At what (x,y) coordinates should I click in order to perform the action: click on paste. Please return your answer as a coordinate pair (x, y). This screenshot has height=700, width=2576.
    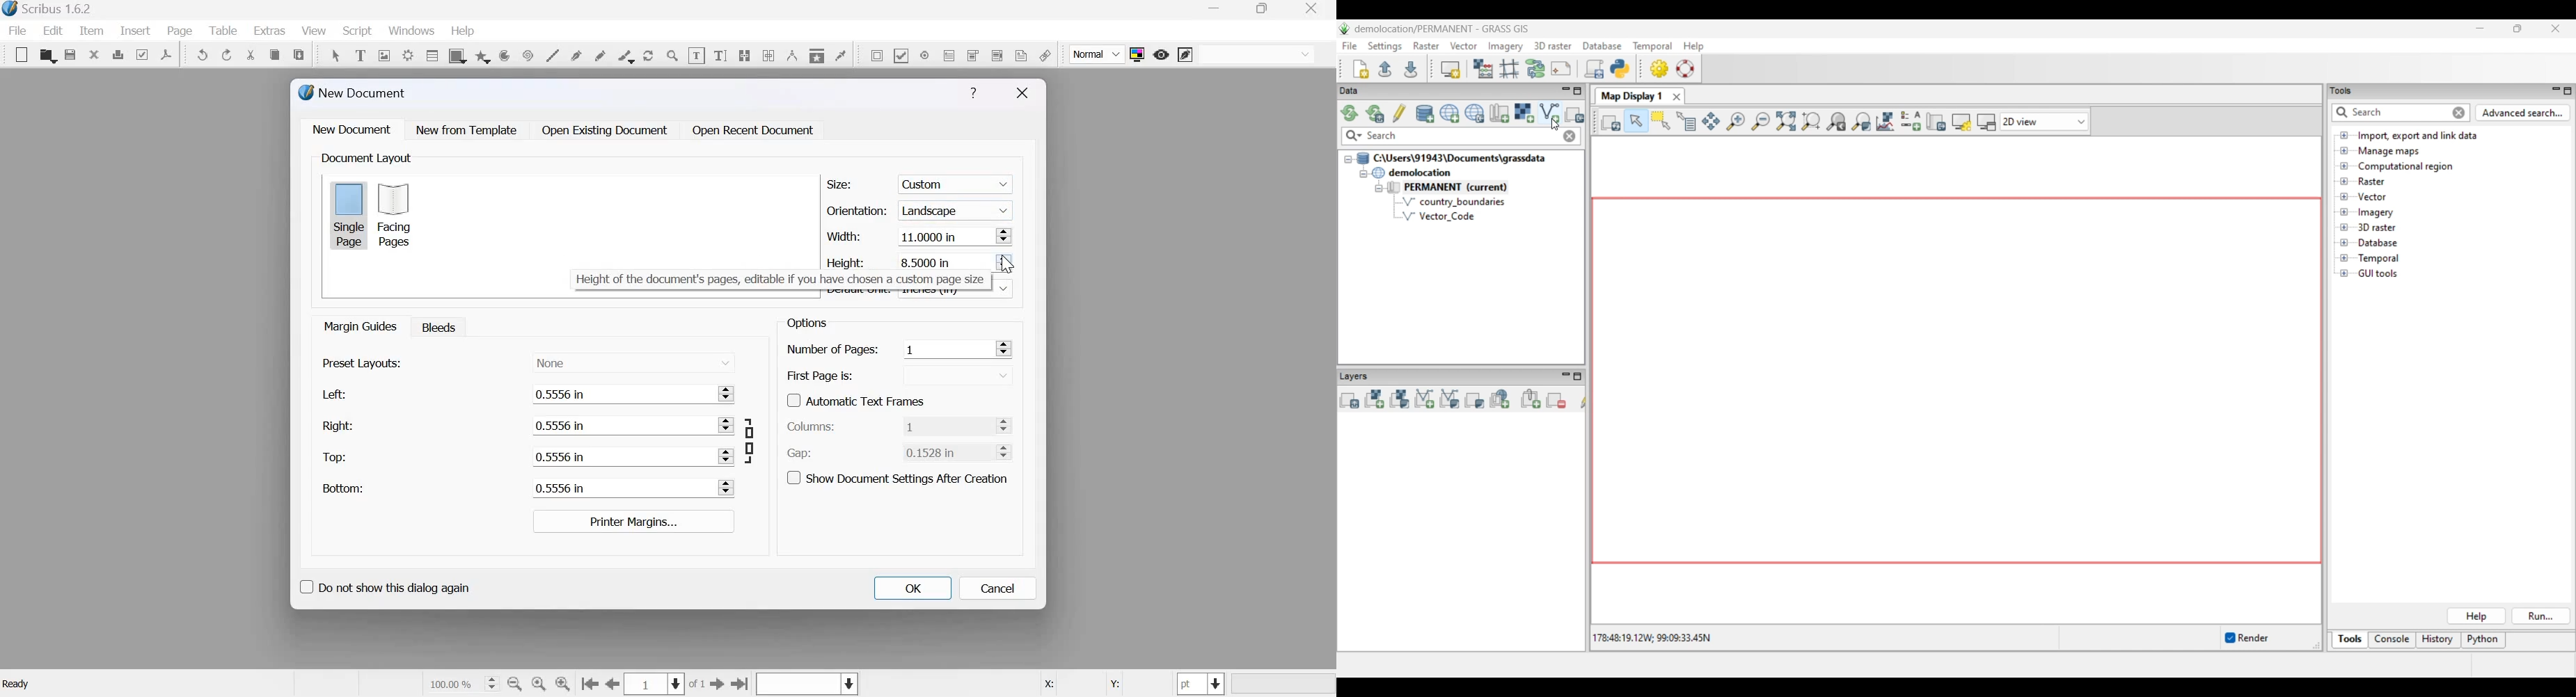
    Looking at the image, I should click on (300, 53).